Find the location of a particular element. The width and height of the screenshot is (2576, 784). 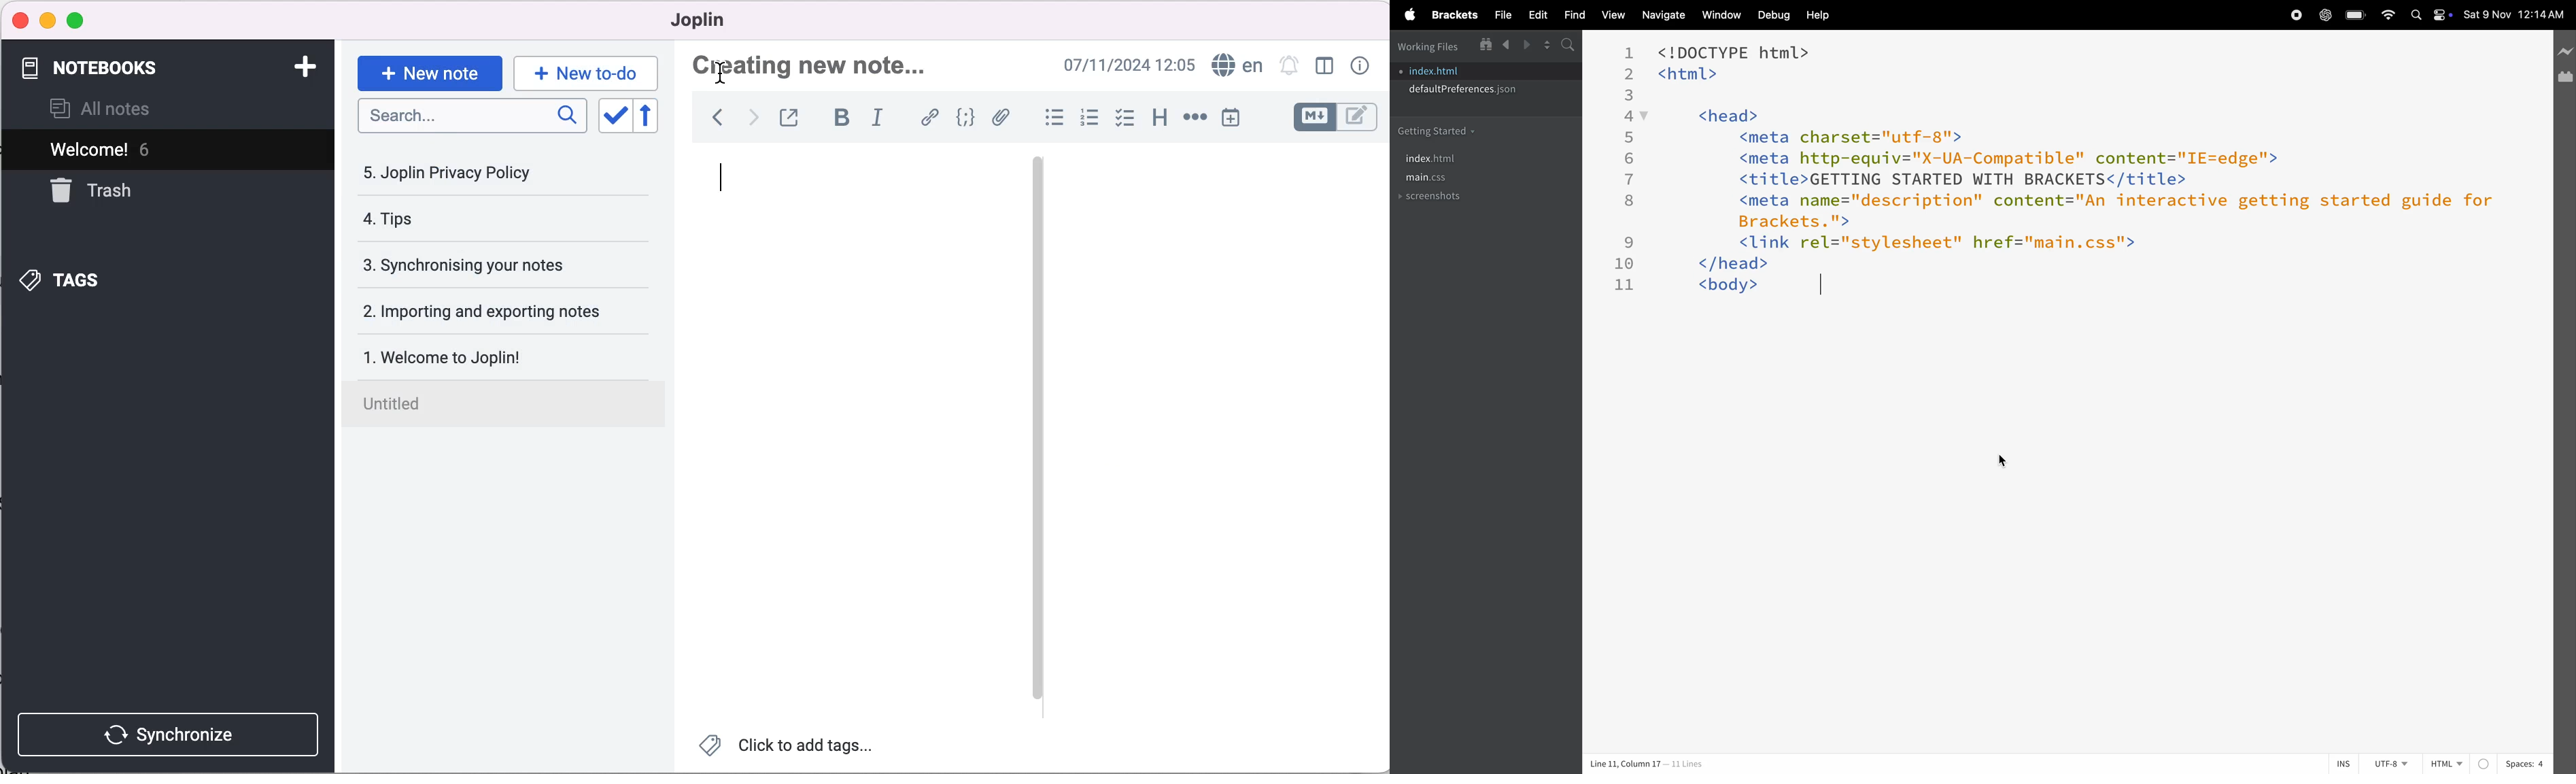

 is located at coordinates (1195, 427).